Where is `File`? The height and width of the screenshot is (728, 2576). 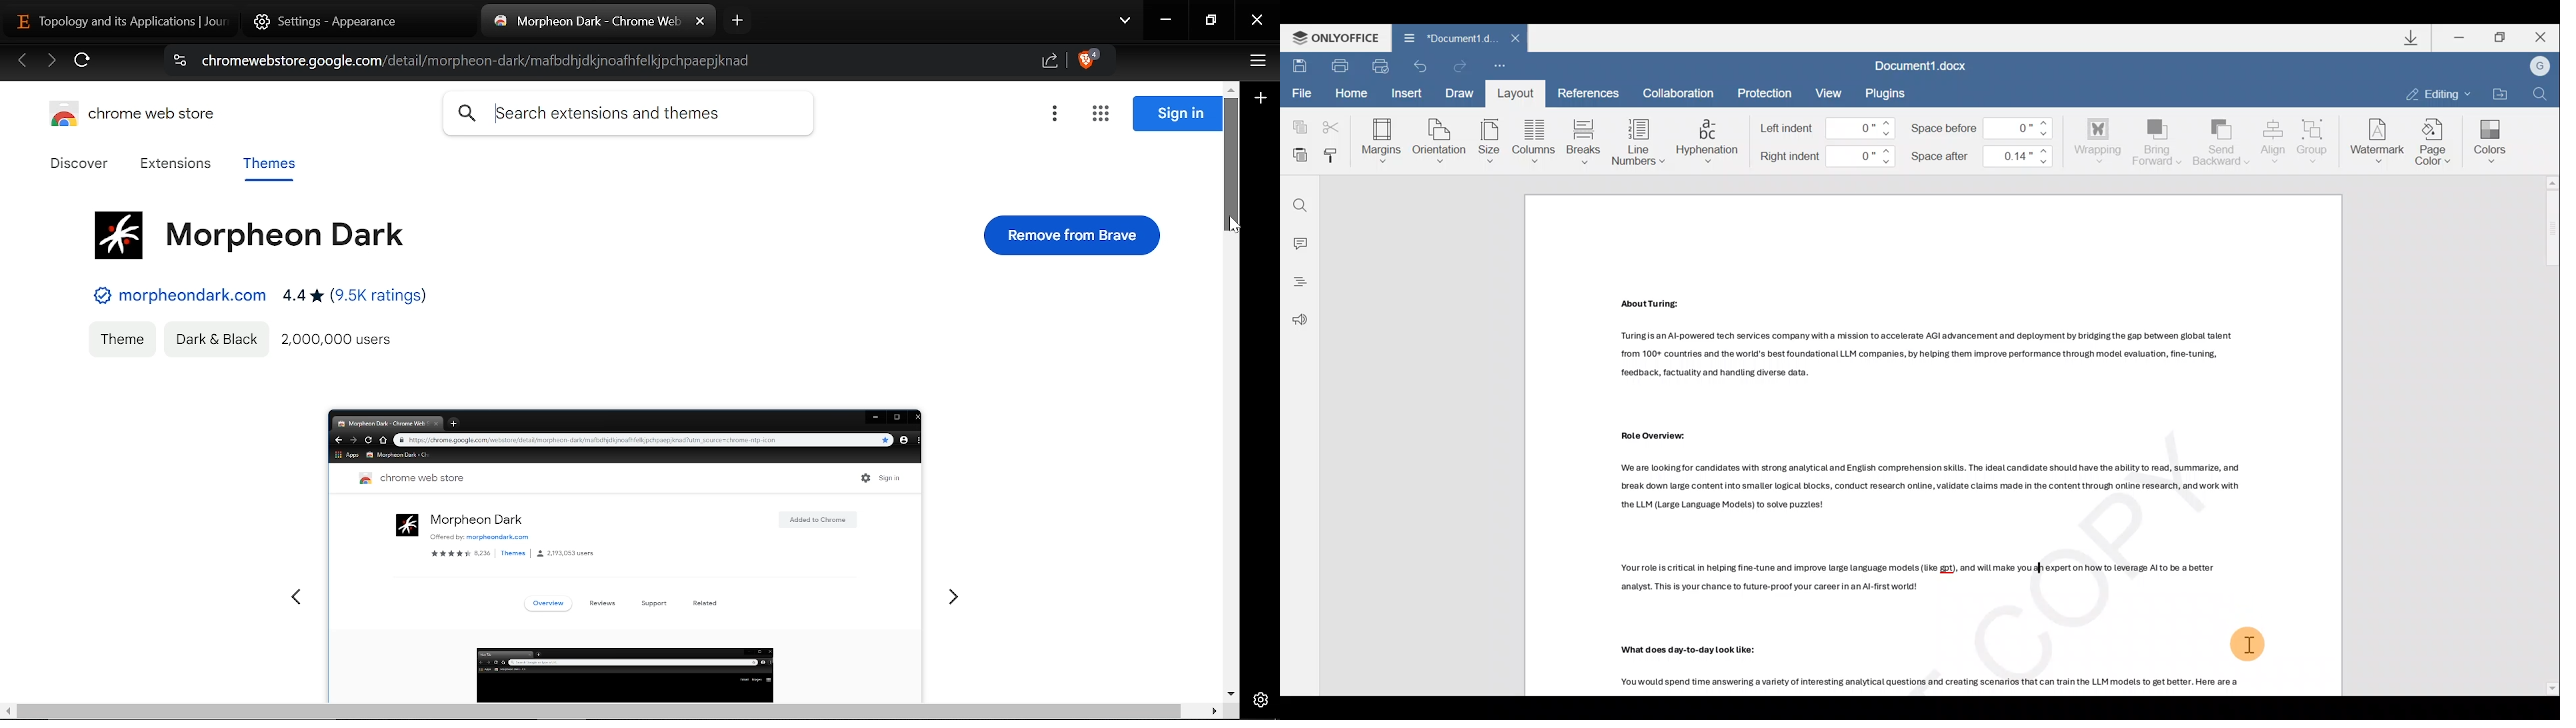
File is located at coordinates (1299, 93).